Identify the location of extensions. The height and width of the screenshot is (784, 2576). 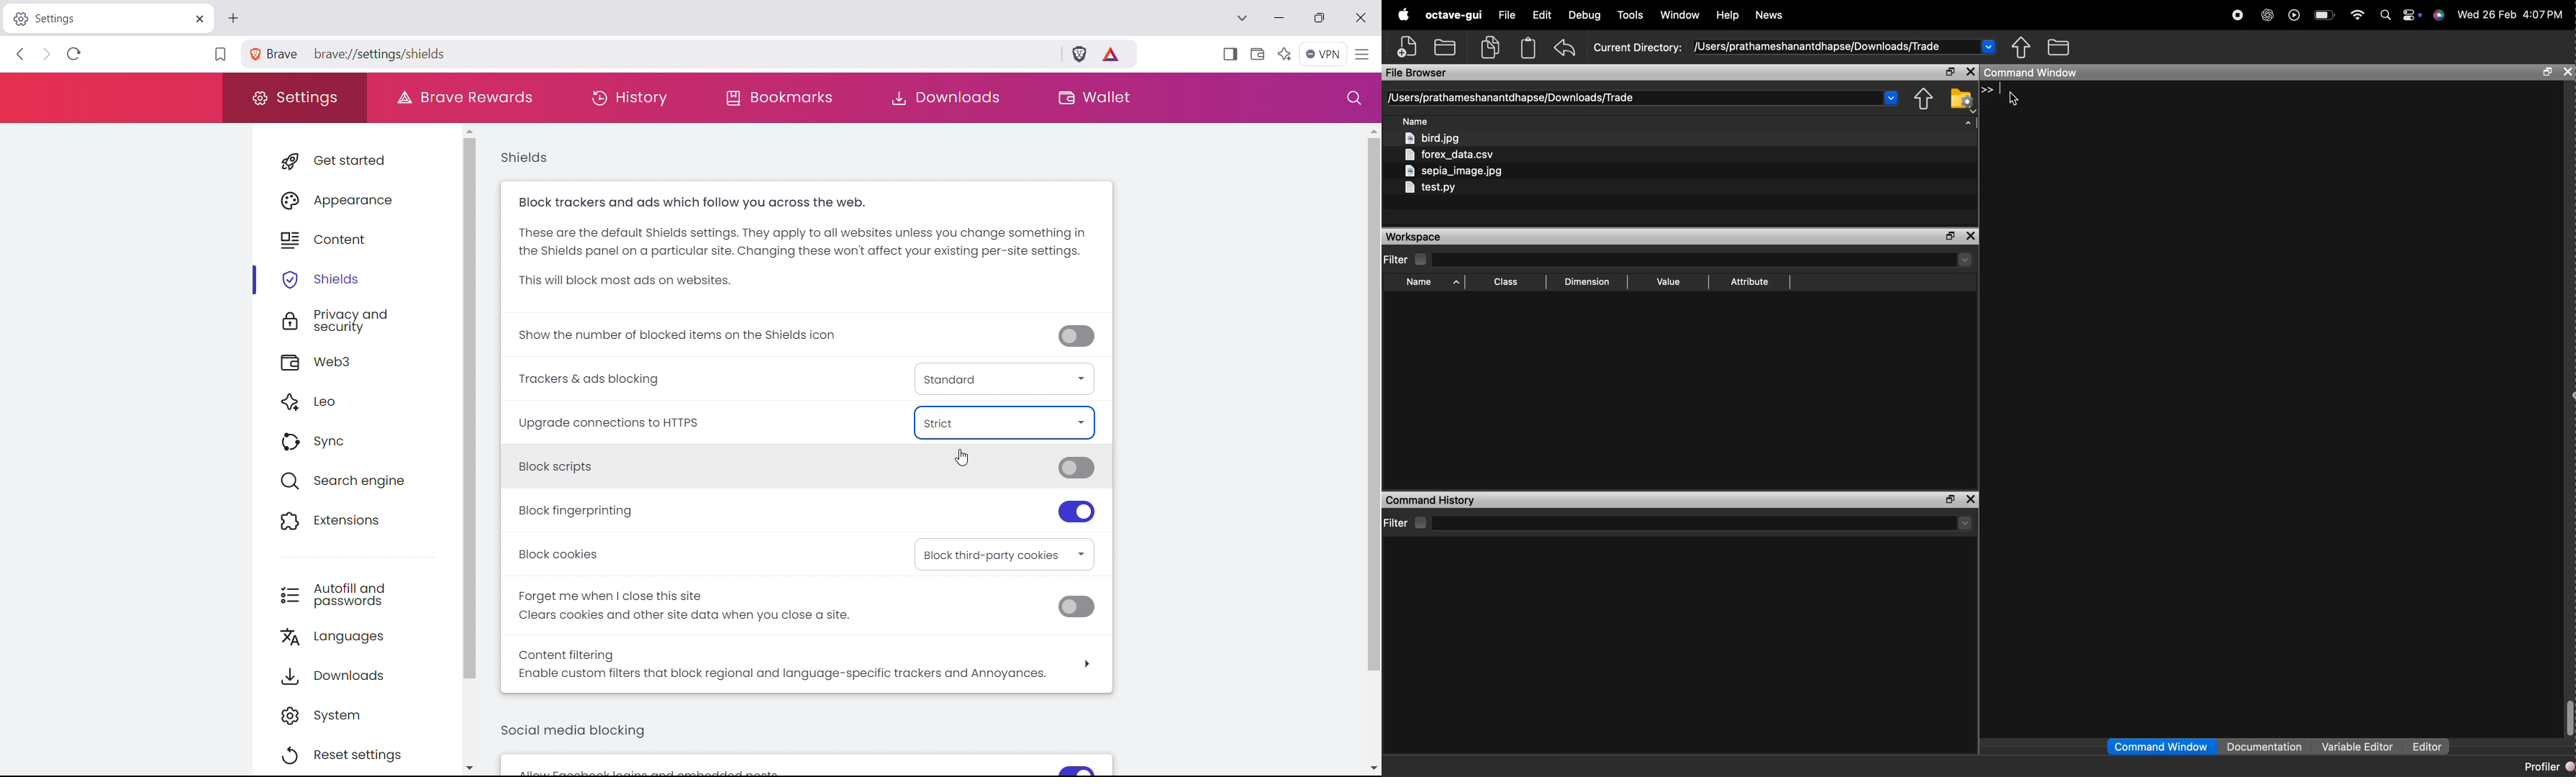
(365, 519).